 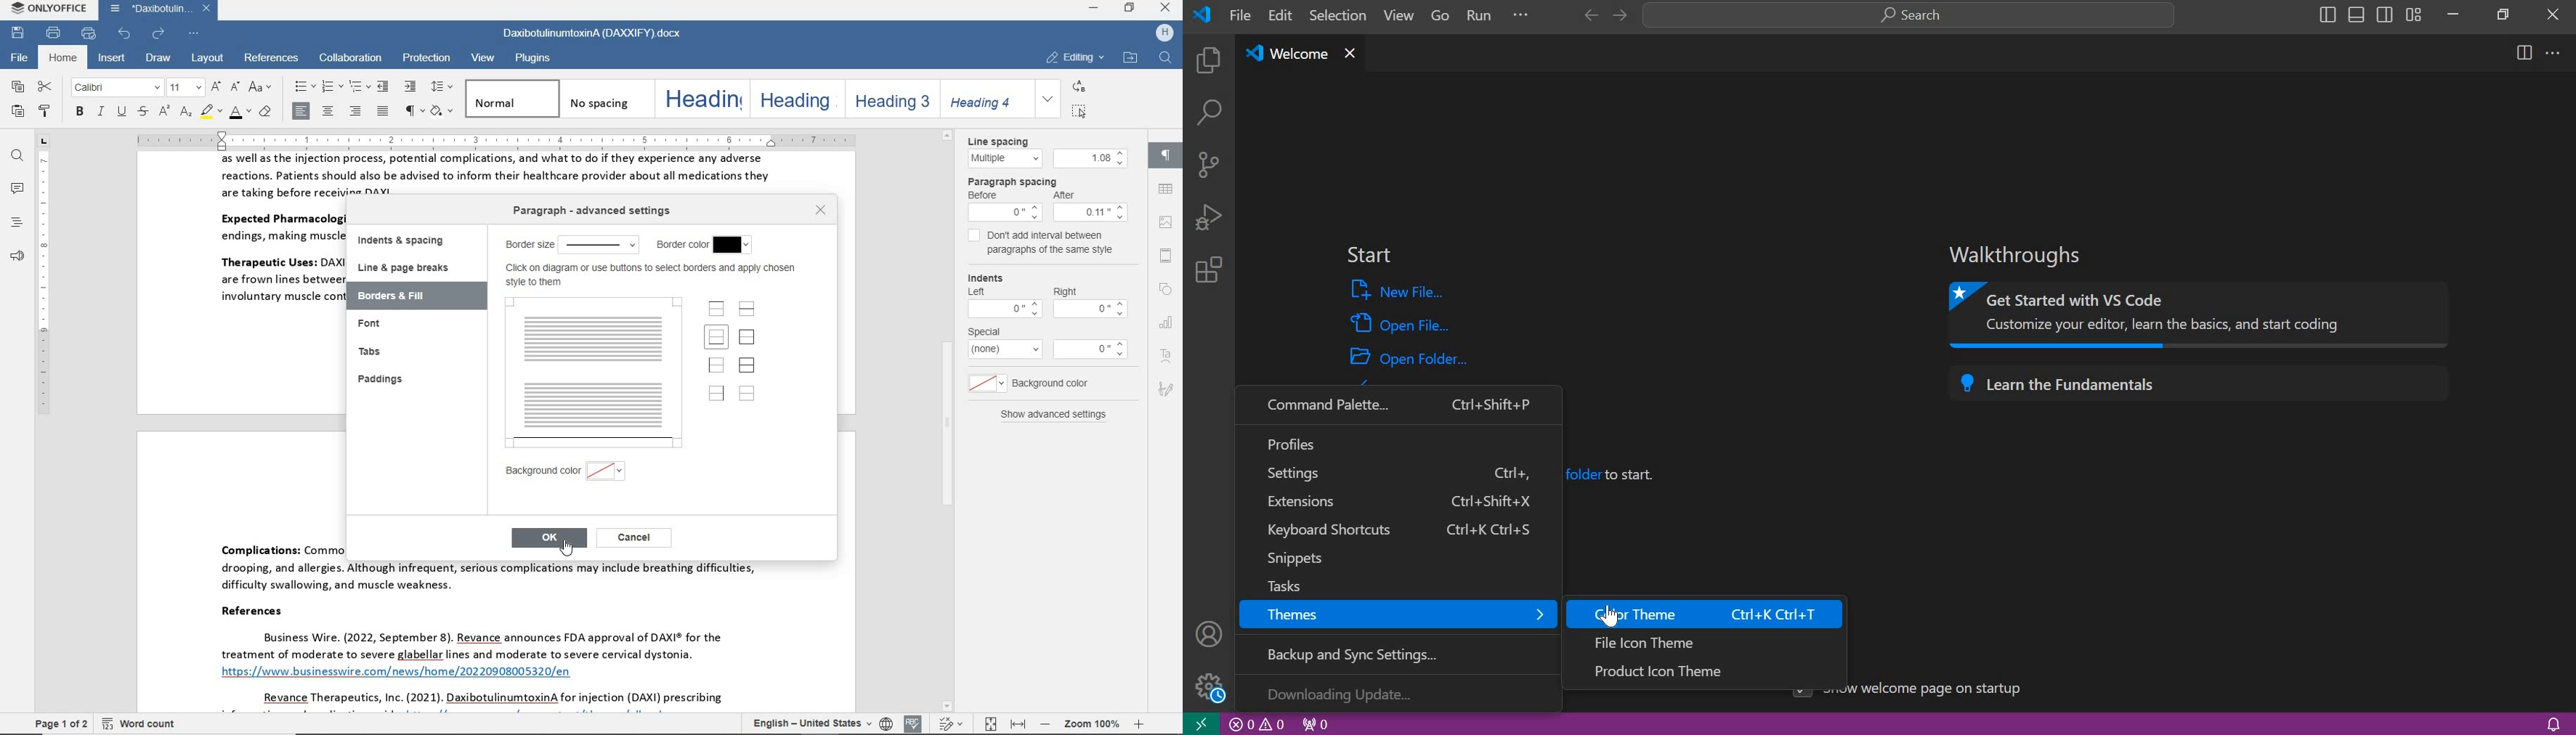 What do you see at coordinates (1707, 613) in the screenshot?
I see `color theme` at bounding box center [1707, 613].